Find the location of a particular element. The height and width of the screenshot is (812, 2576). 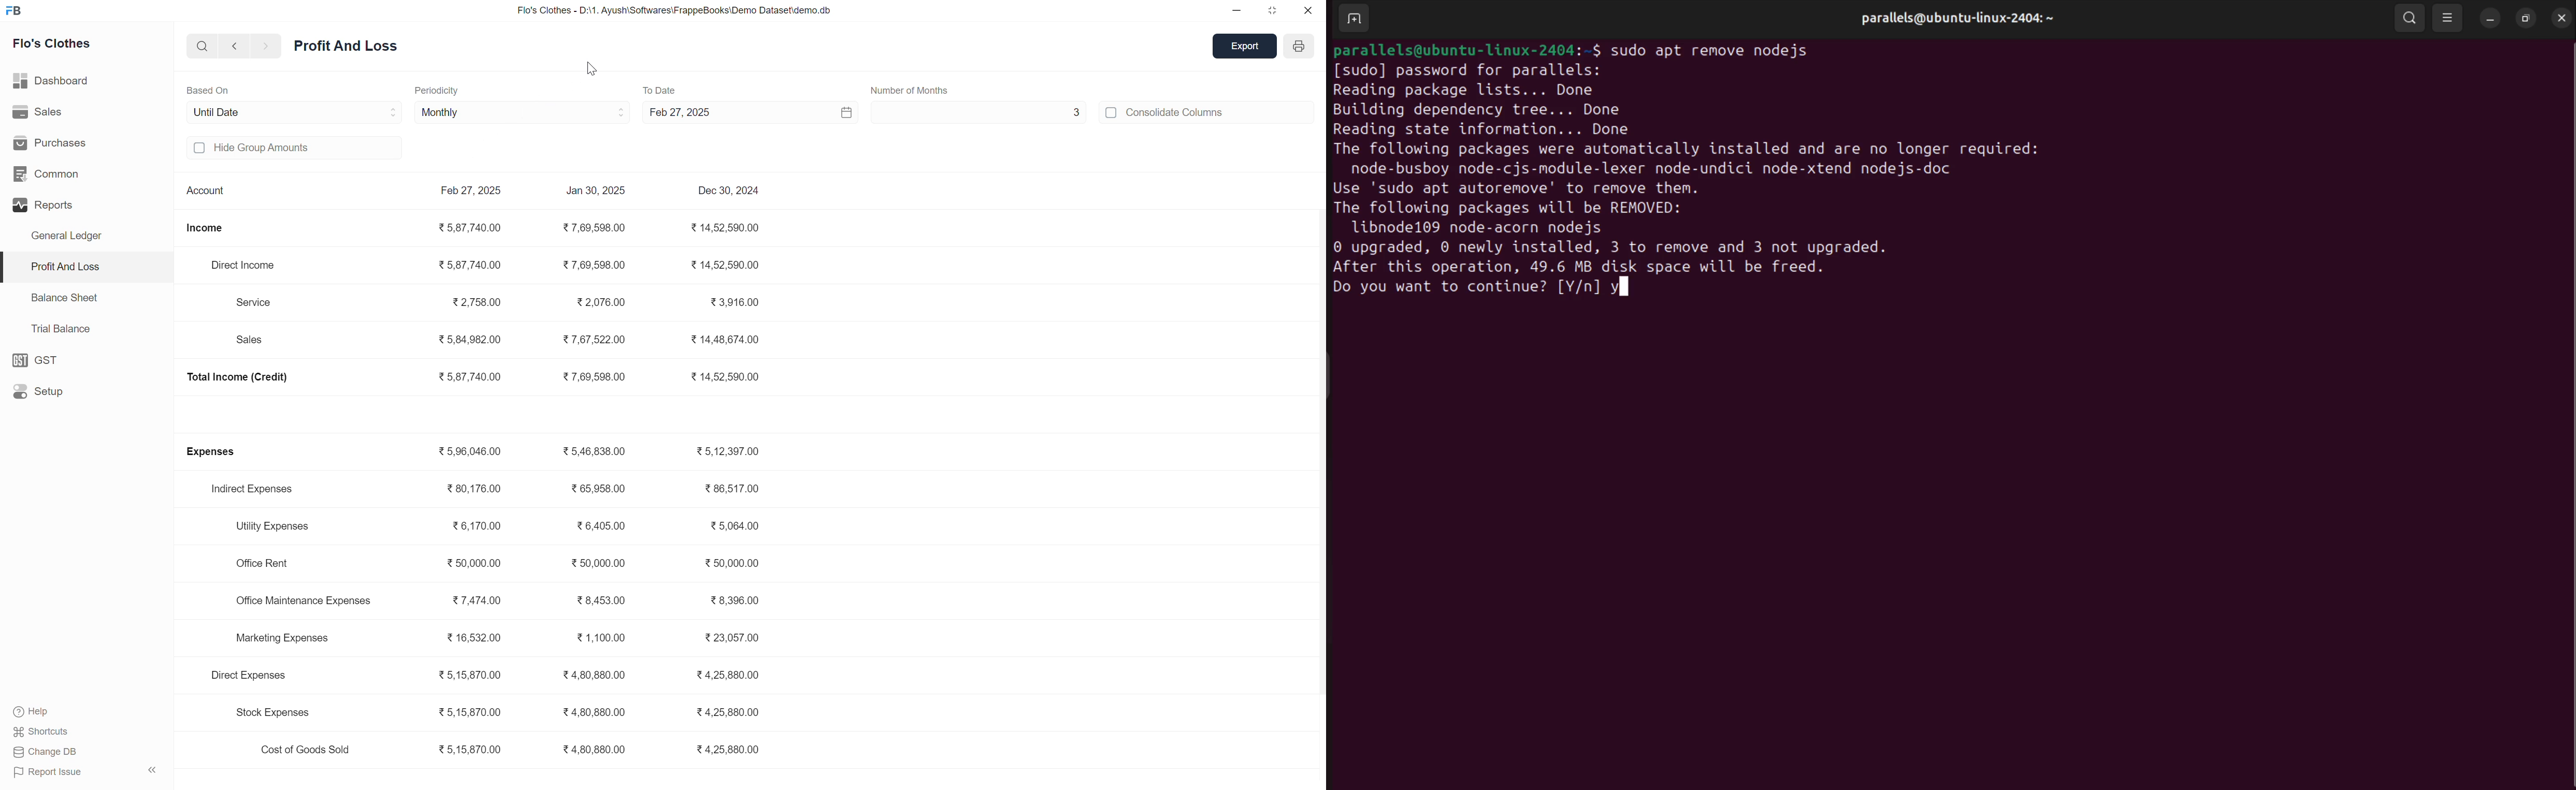

₹23,057.00 is located at coordinates (730, 639).